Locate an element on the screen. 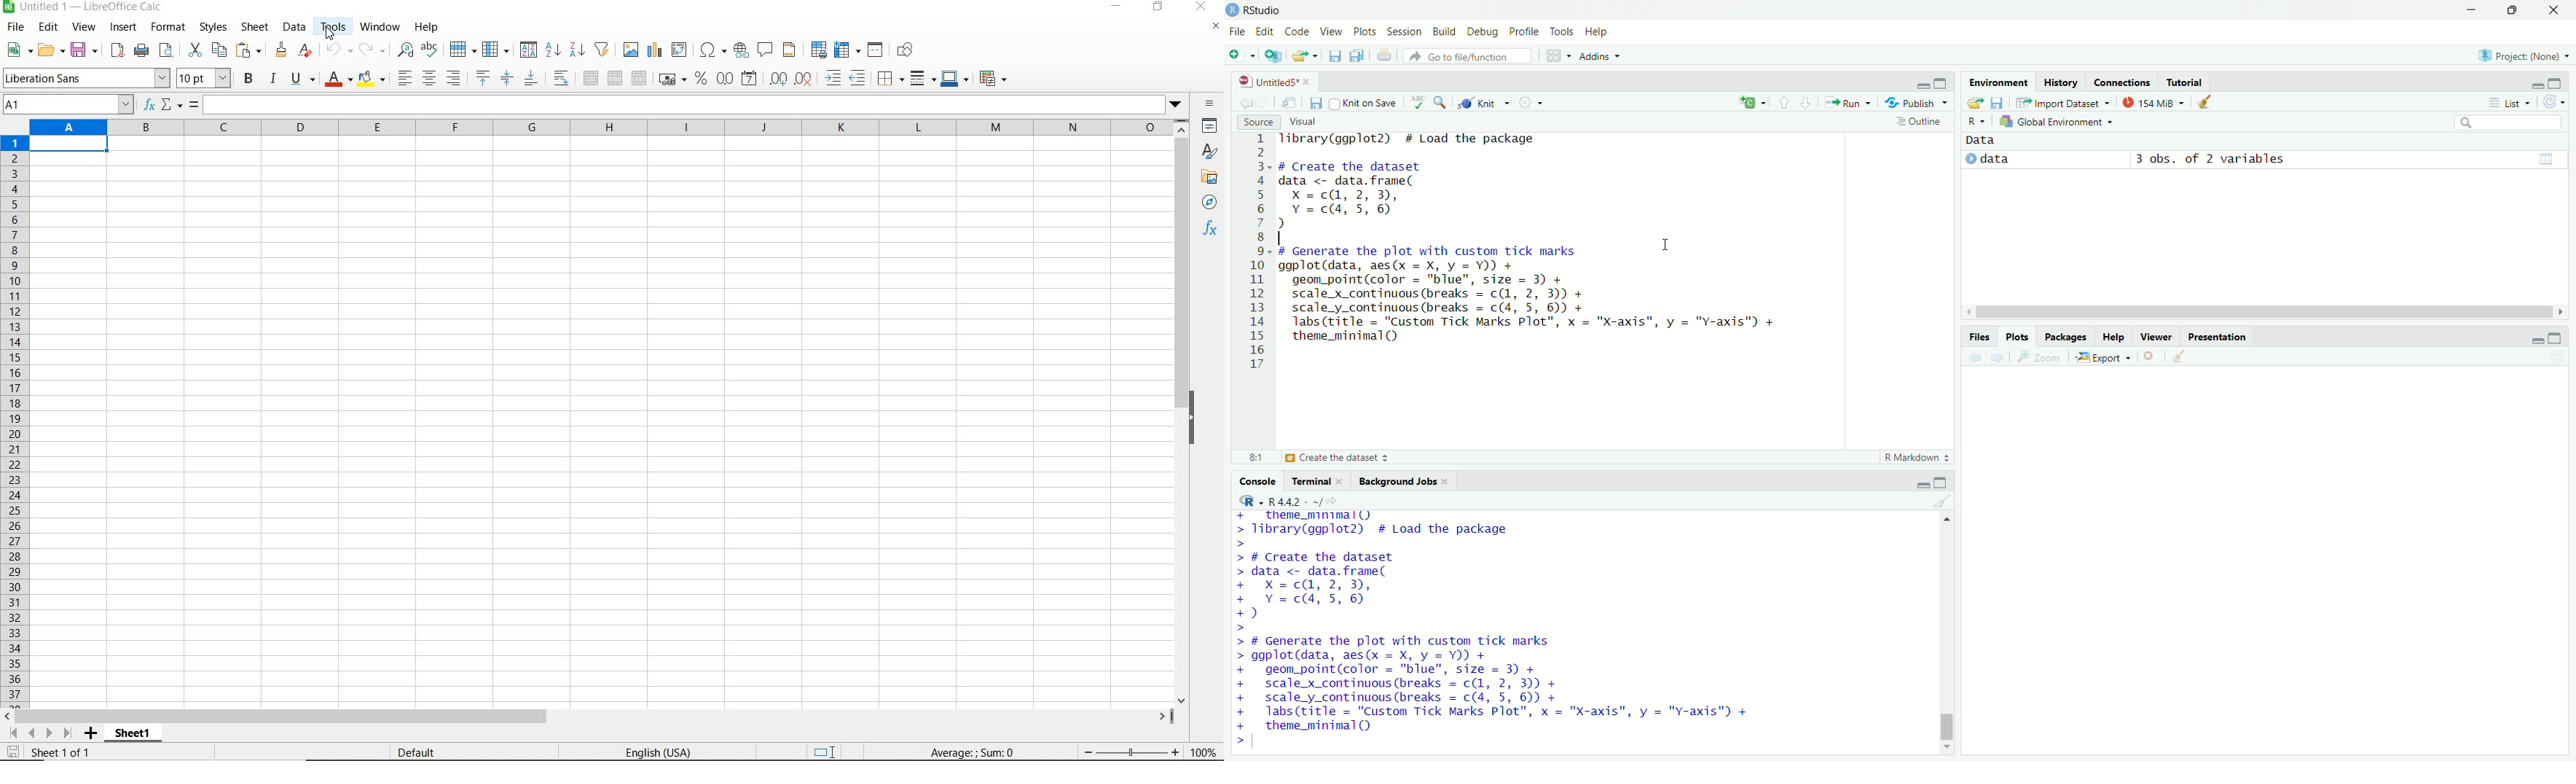 The height and width of the screenshot is (784, 2576). format as percent is located at coordinates (701, 78).